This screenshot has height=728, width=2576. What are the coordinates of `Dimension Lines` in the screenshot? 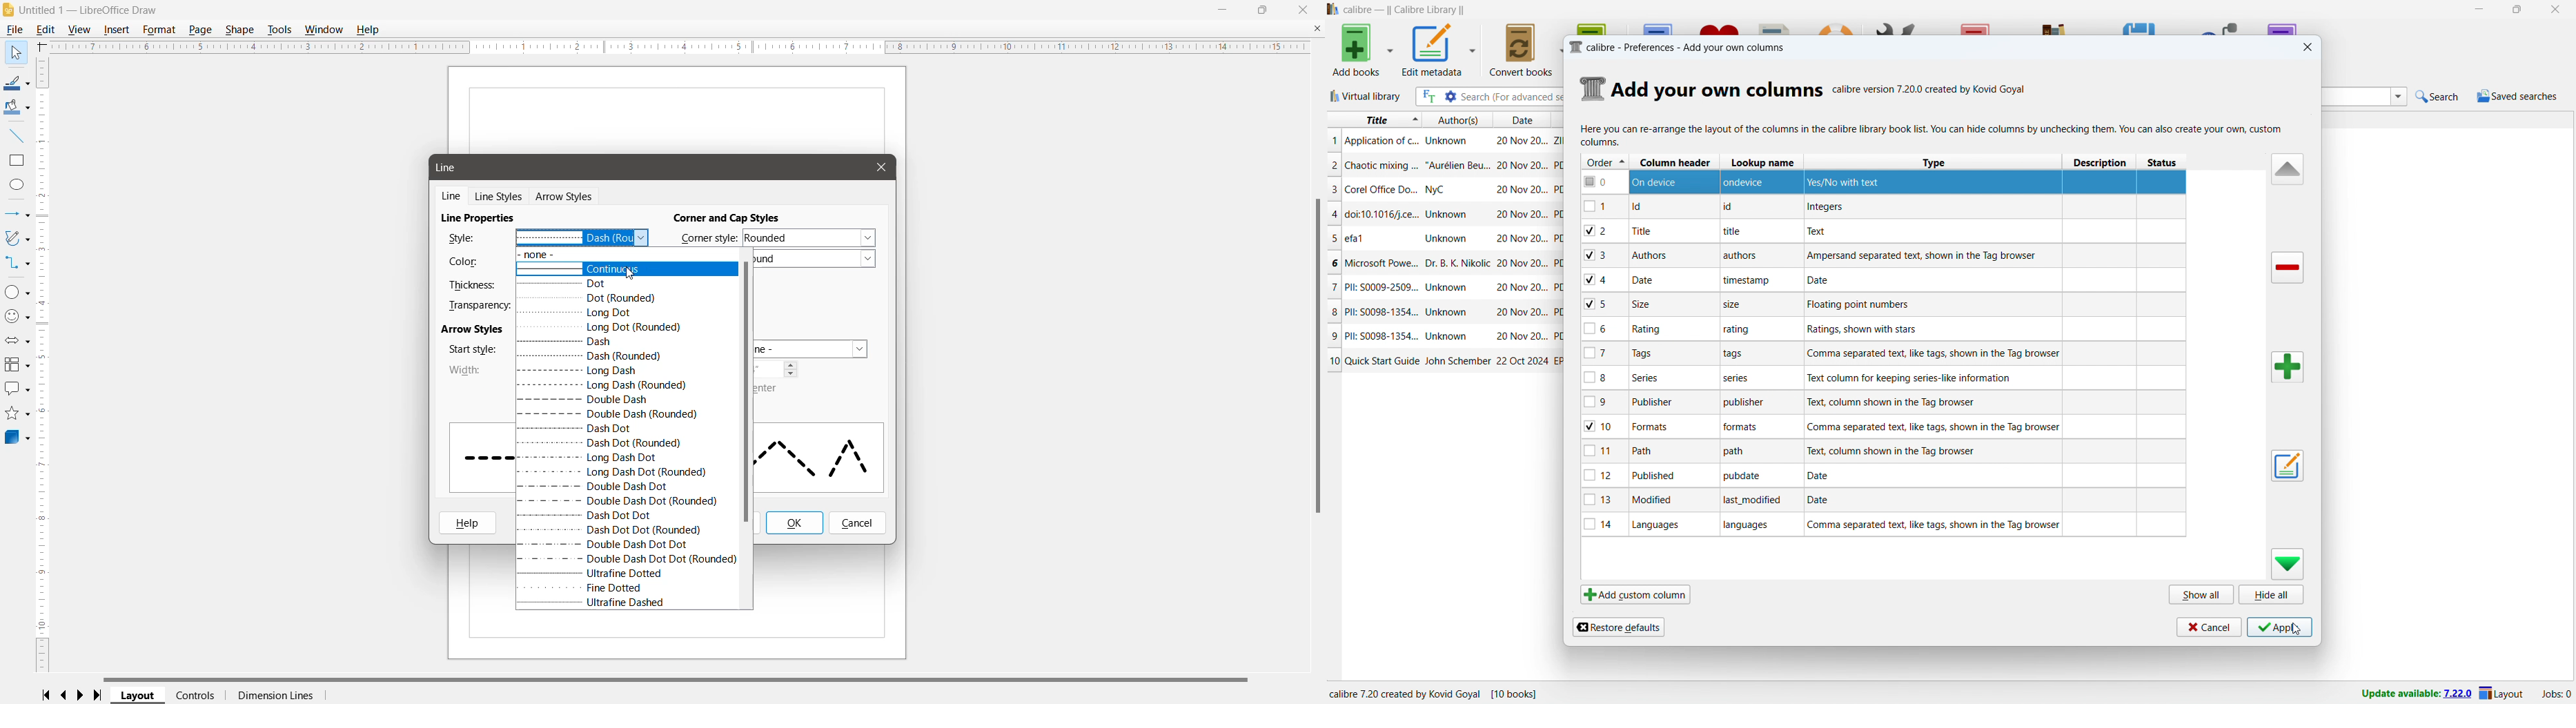 It's located at (275, 696).